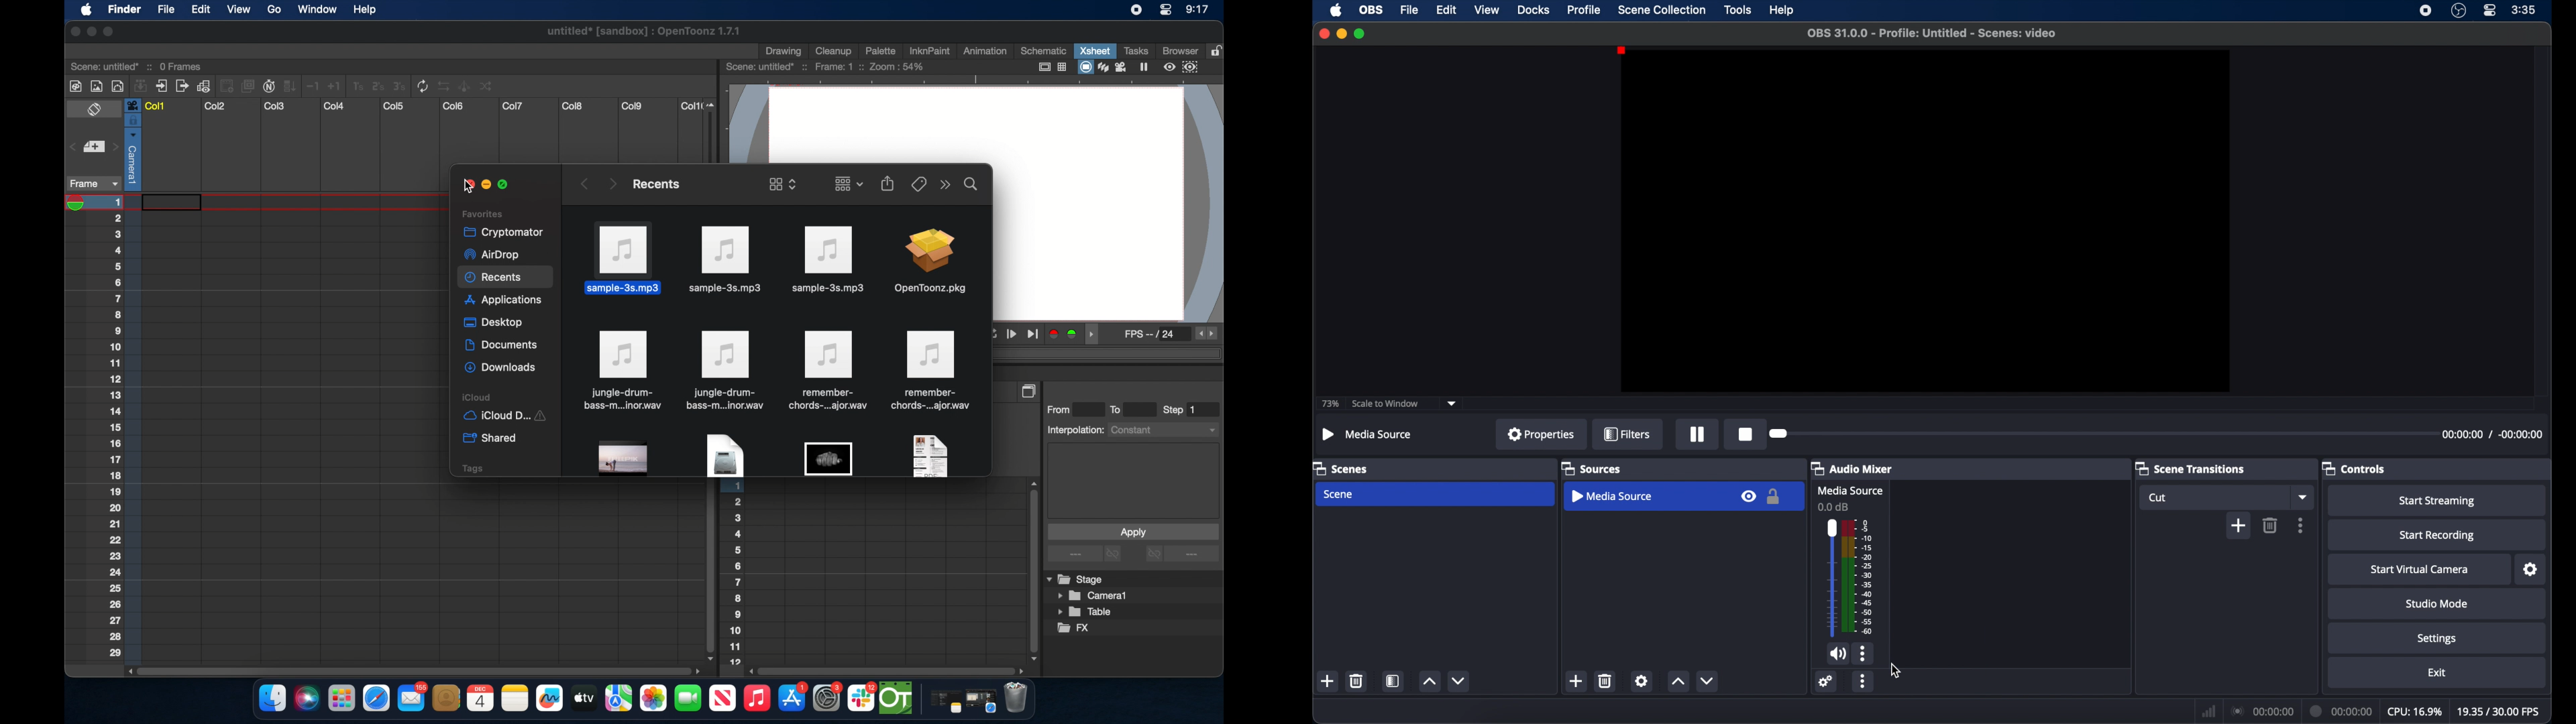 The height and width of the screenshot is (728, 2576). What do you see at coordinates (1606, 680) in the screenshot?
I see `delete` at bounding box center [1606, 680].